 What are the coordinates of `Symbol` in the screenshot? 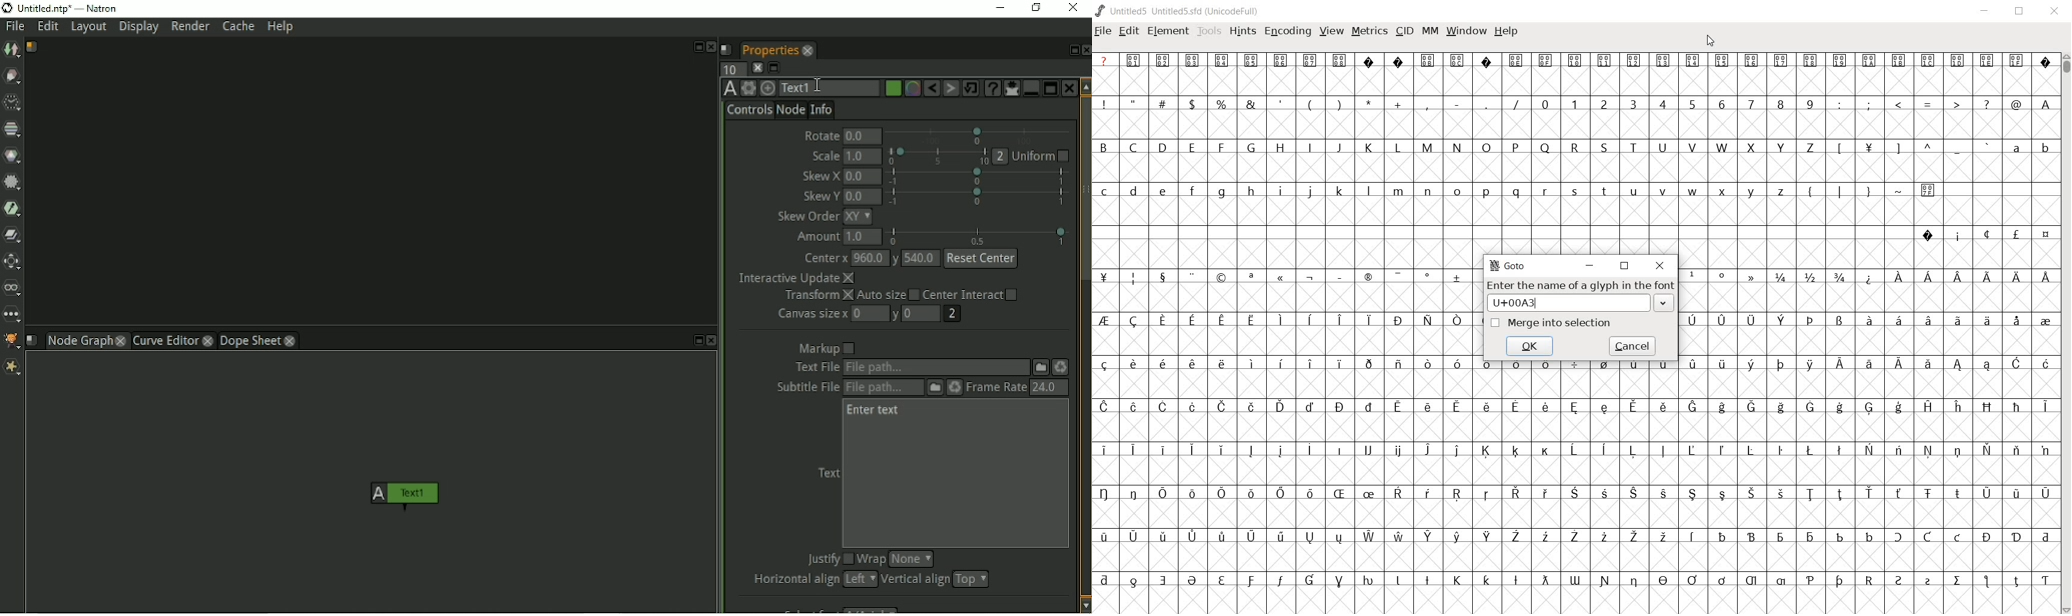 It's located at (1280, 318).